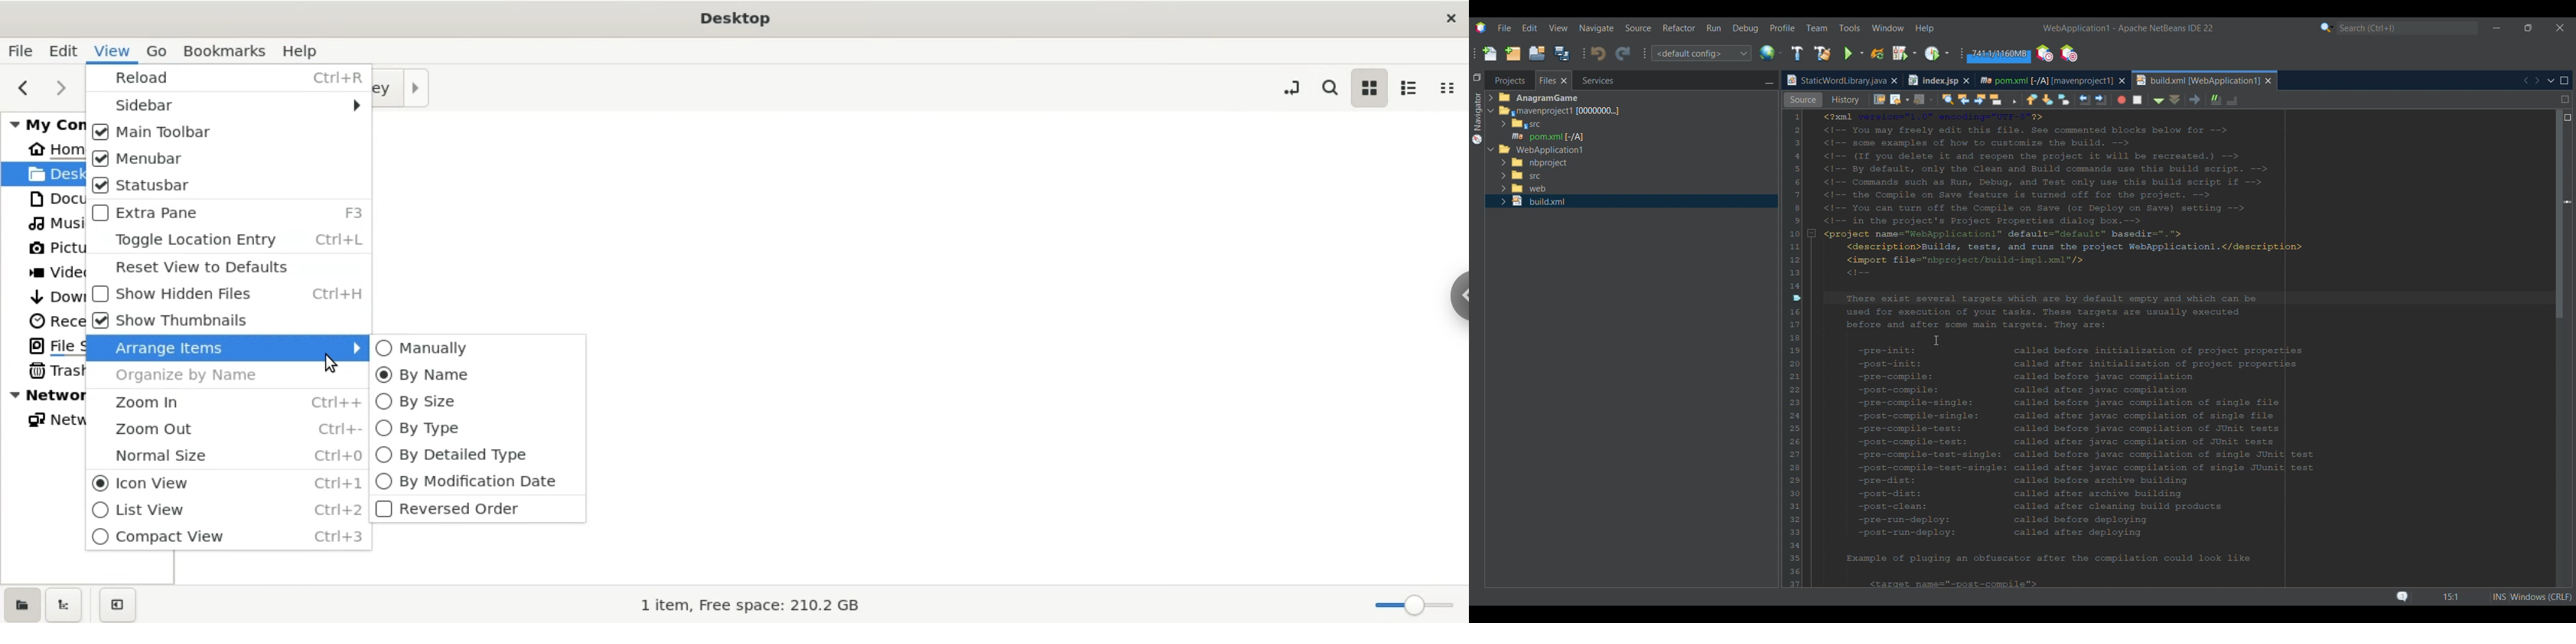 The image size is (2576, 644). Describe the element at coordinates (474, 345) in the screenshot. I see `manually` at that location.